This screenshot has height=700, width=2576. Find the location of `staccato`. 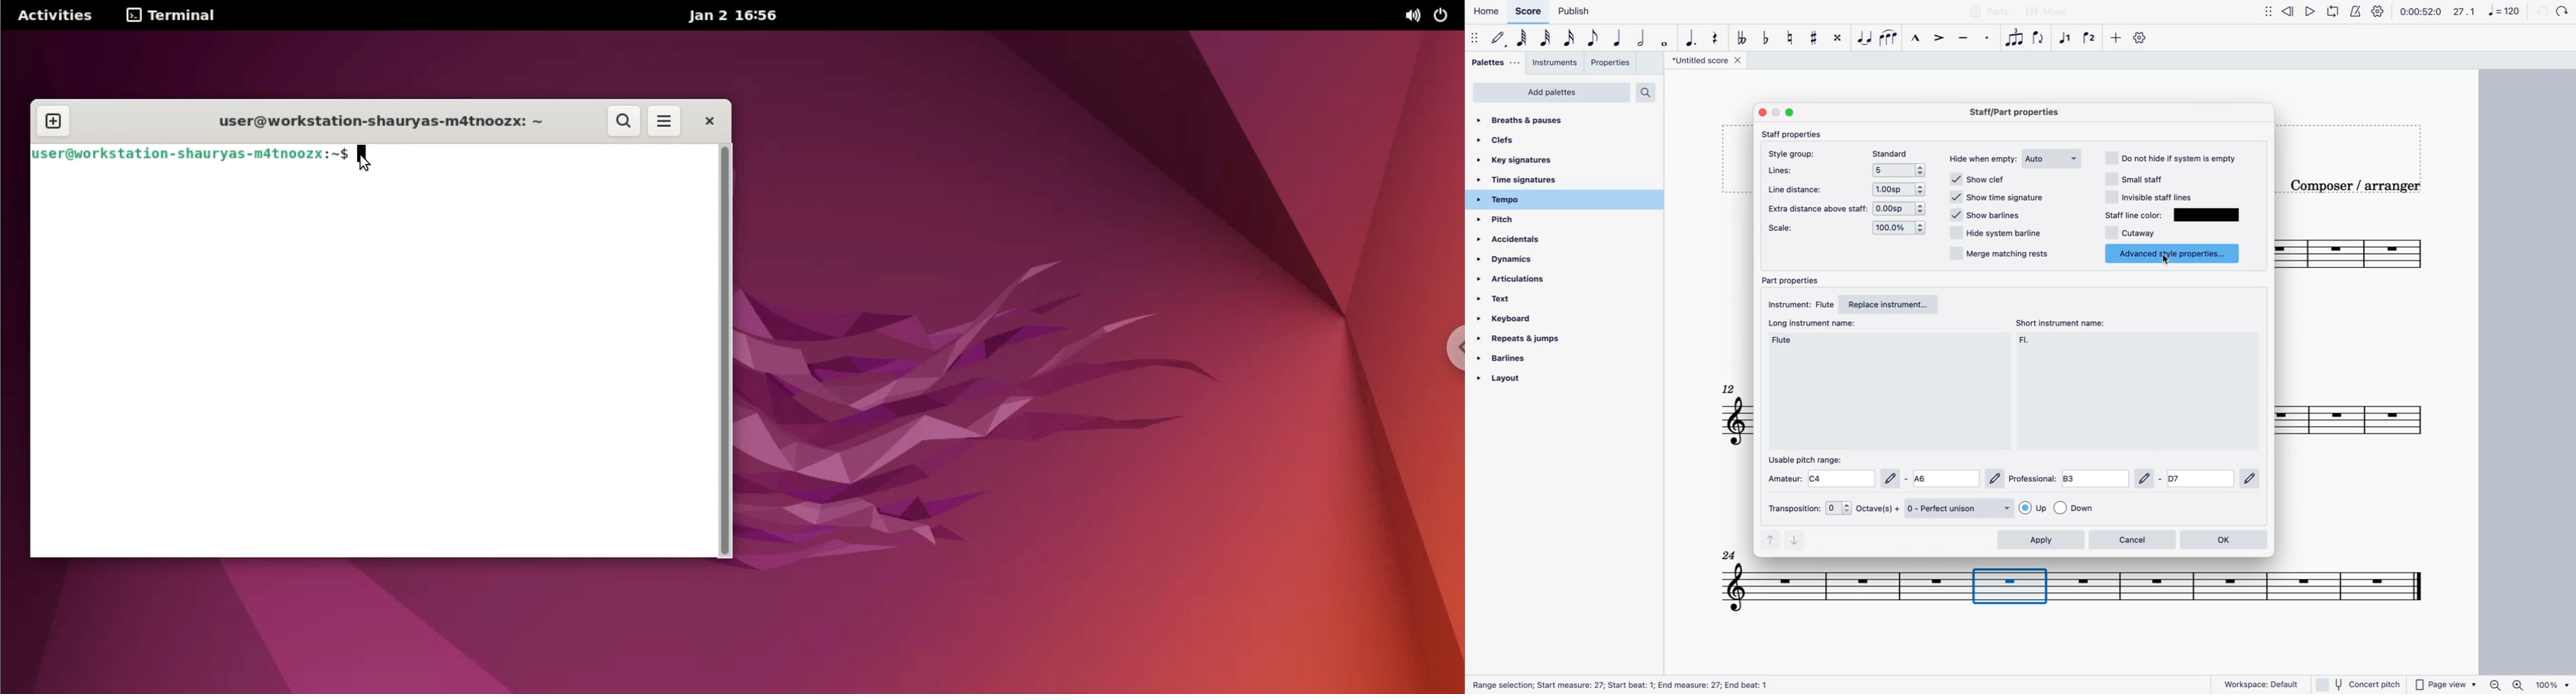

staccato is located at coordinates (1988, 38).